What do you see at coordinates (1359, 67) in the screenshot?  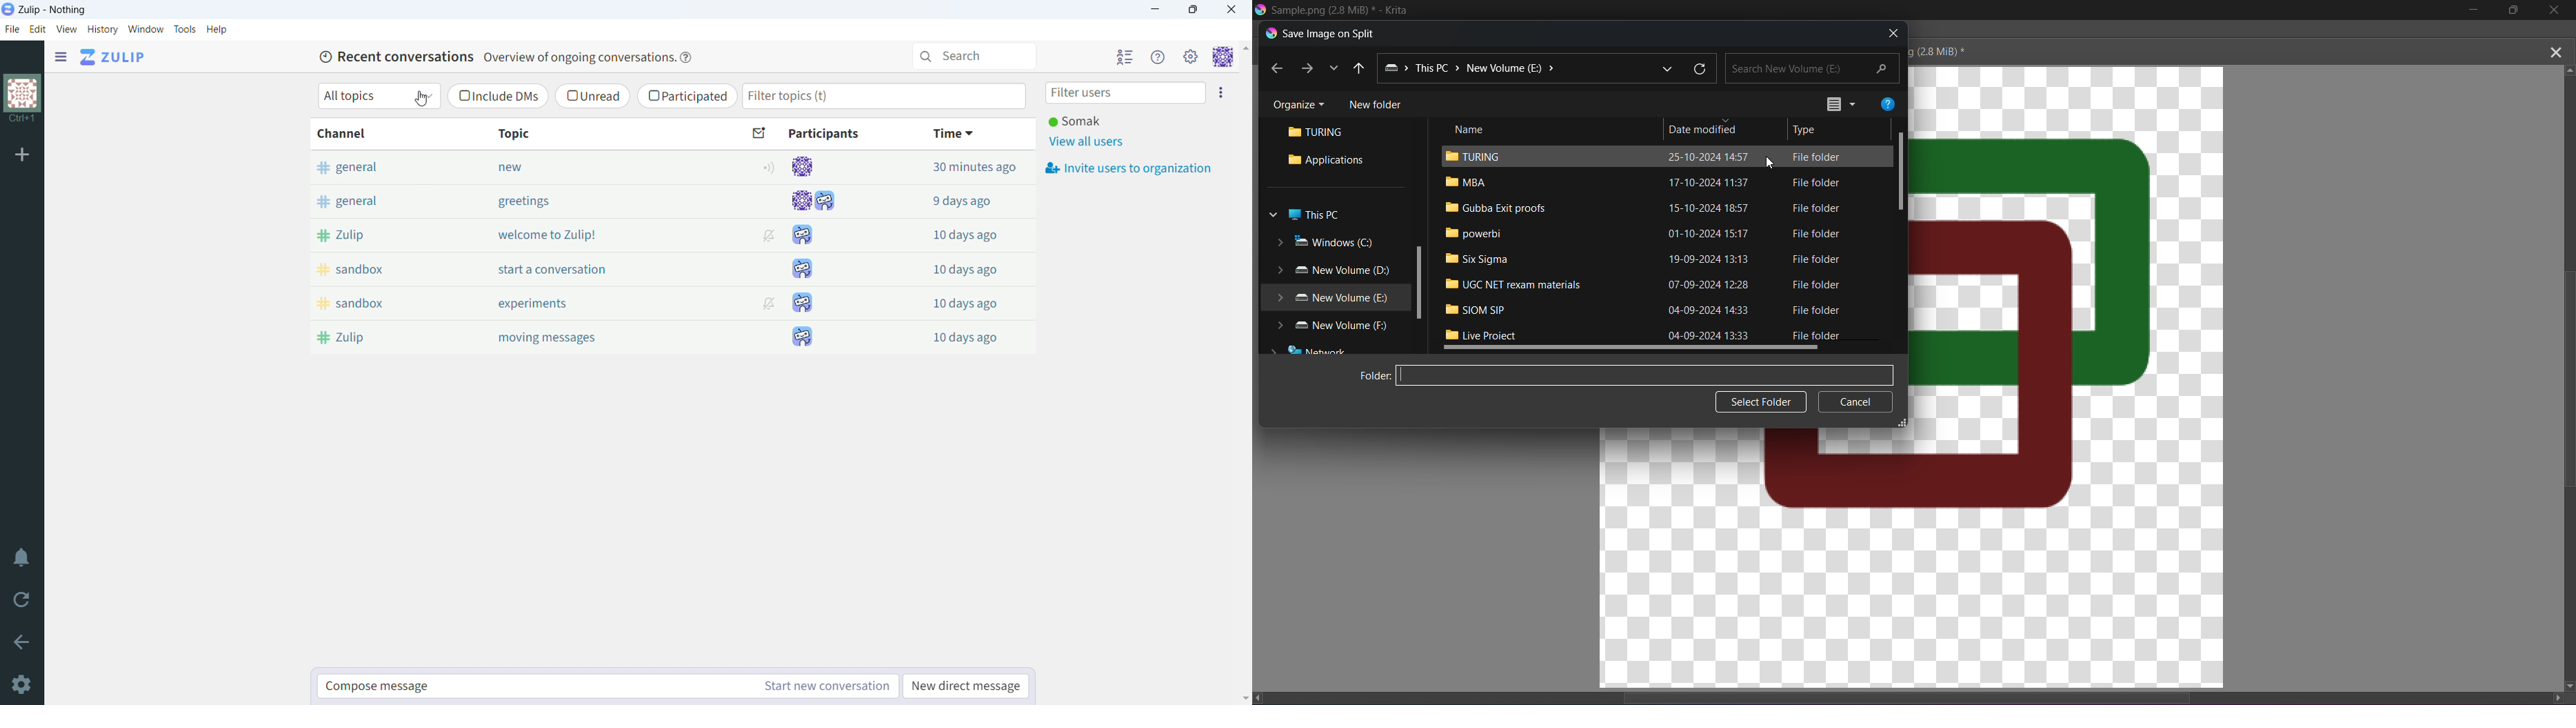 I see `Back` at bounding box center [1359, 67].